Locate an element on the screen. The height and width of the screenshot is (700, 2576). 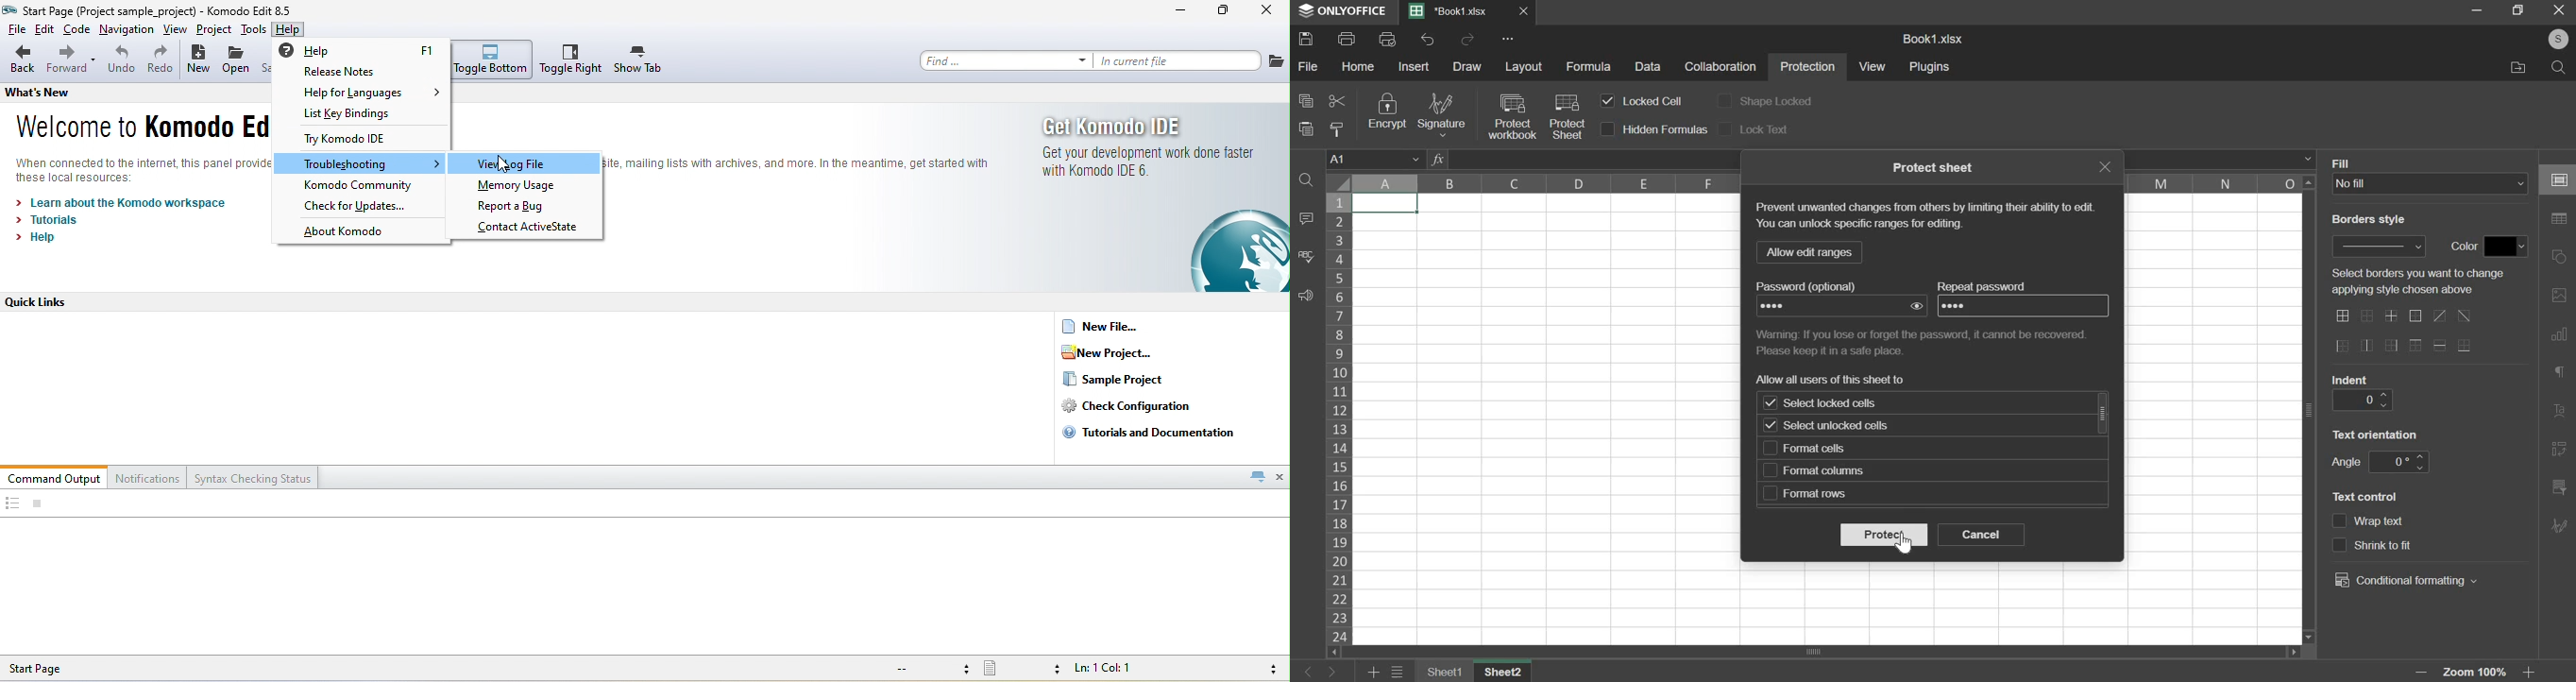
redo is located at coordinates (1468, 40).